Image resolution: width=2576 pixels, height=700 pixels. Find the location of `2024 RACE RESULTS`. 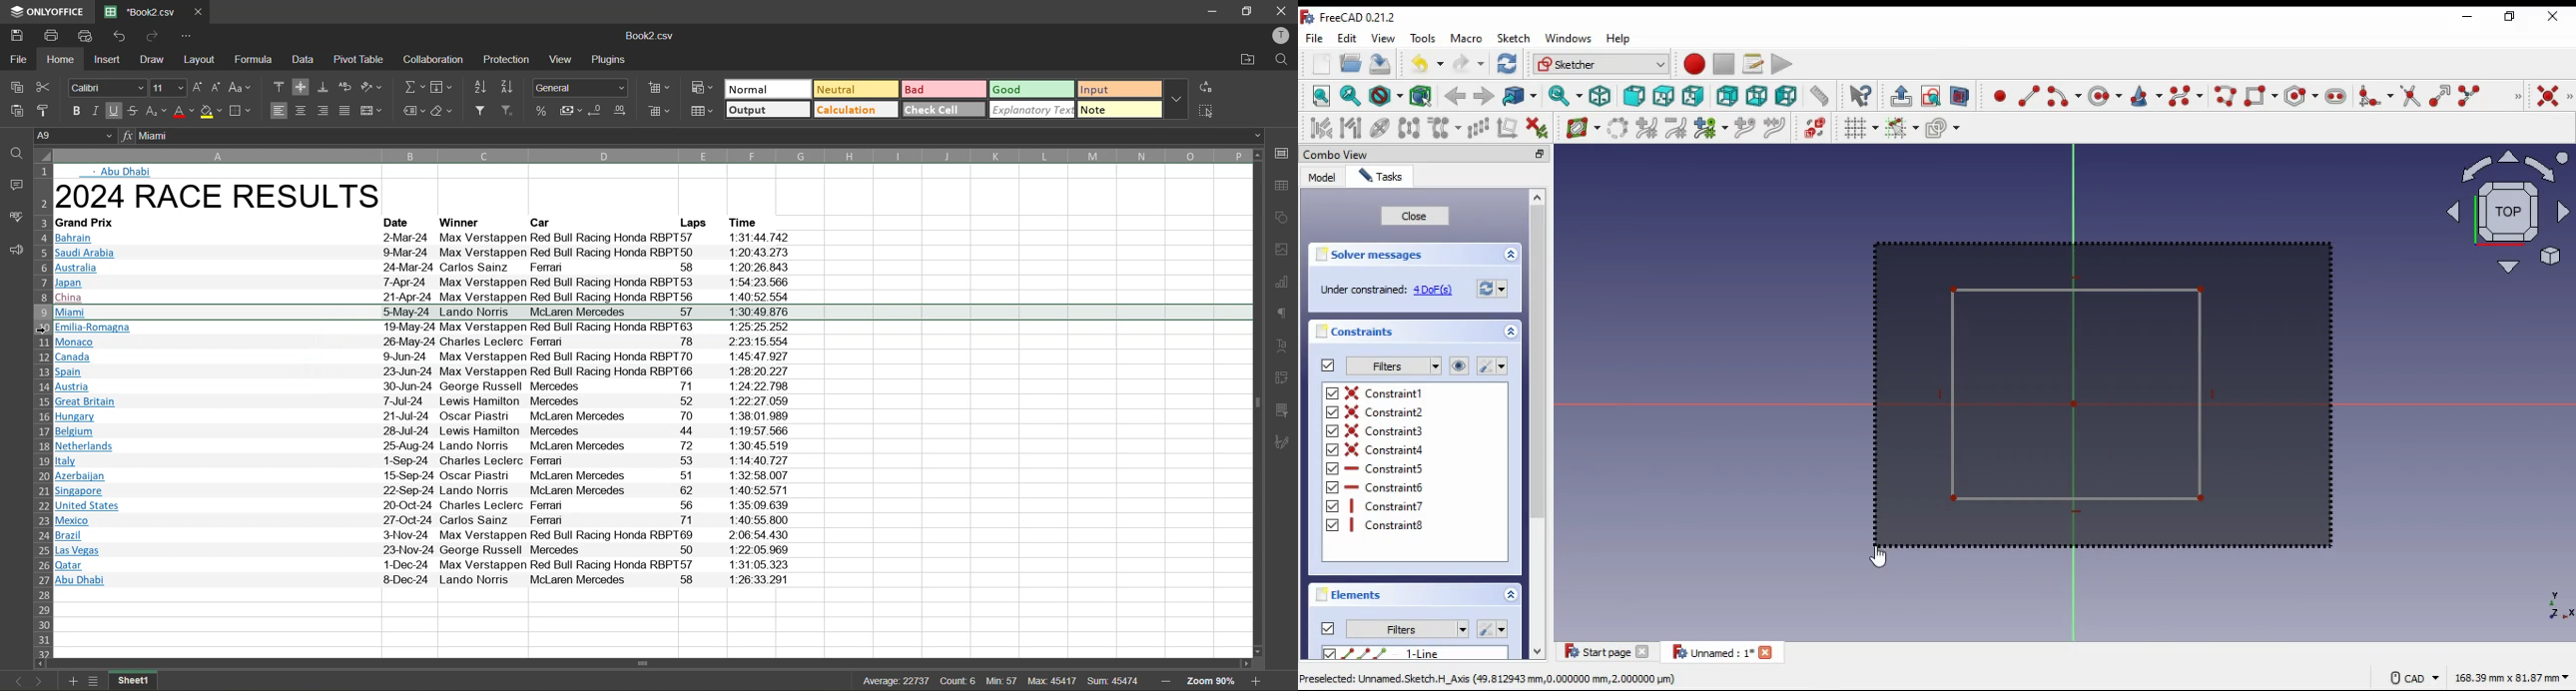

2024 RACE RESULTS is located at coordinates (222, 198).